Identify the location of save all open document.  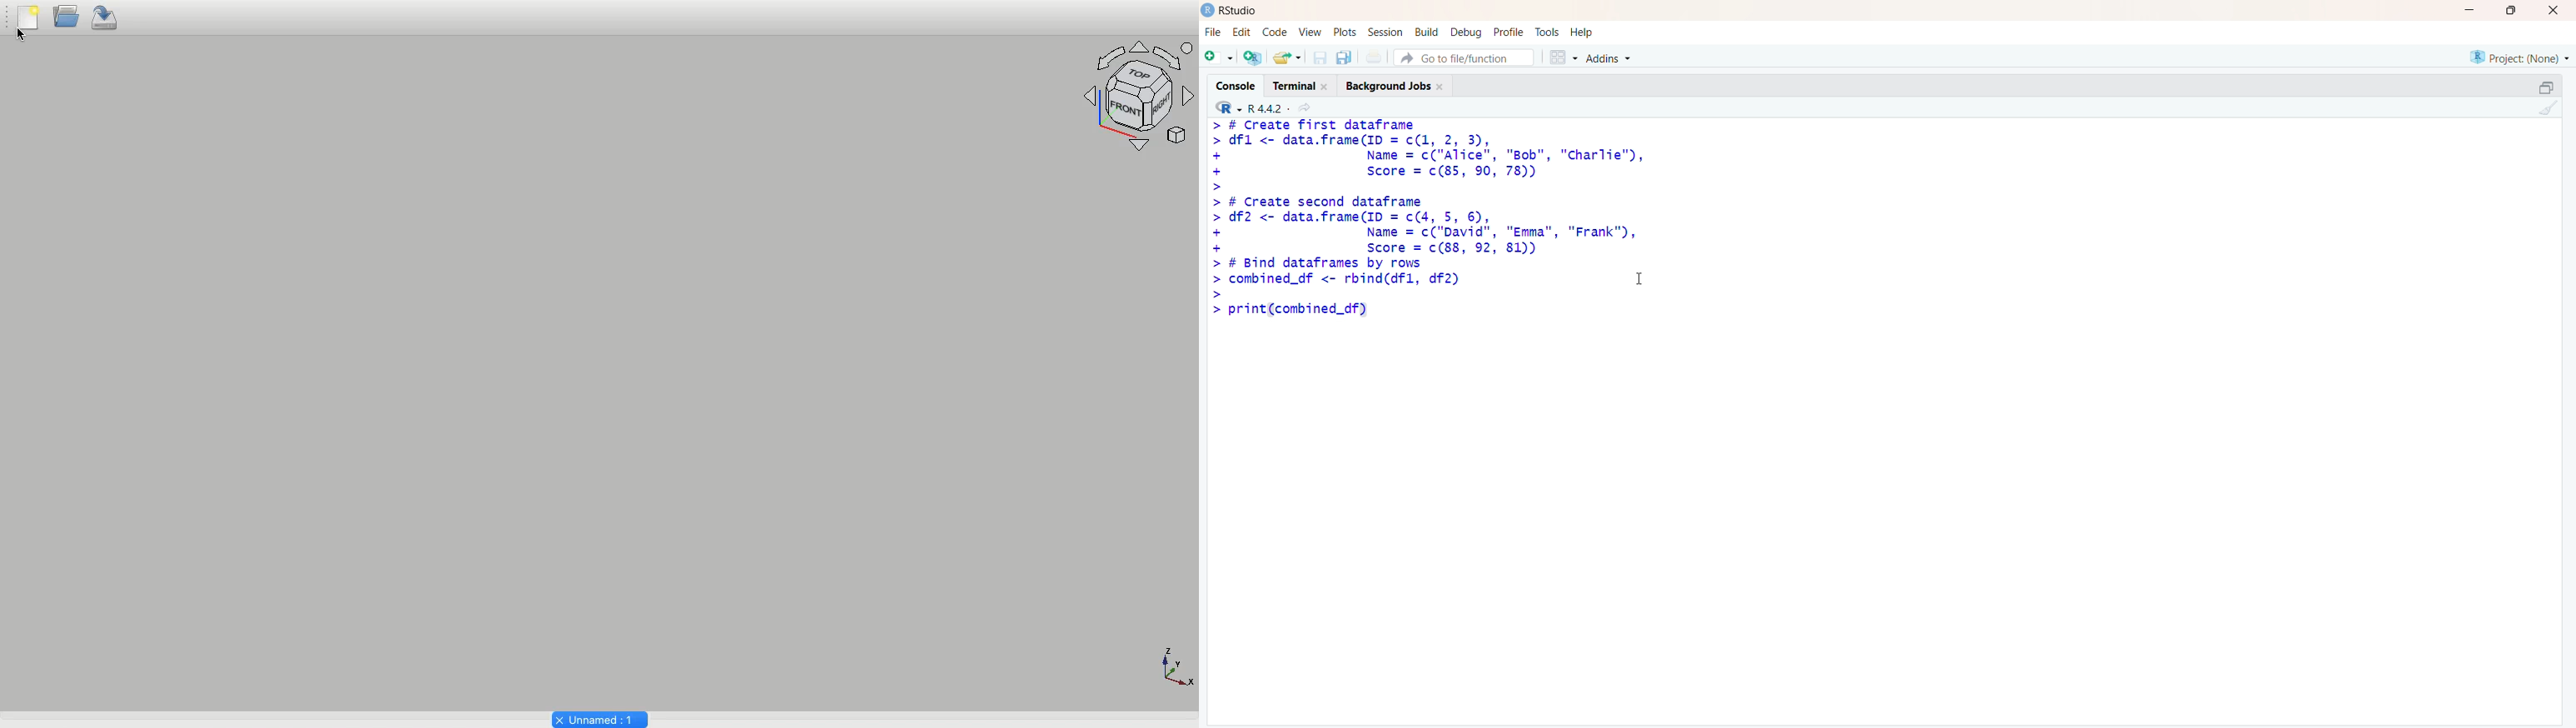
(1345, 58).